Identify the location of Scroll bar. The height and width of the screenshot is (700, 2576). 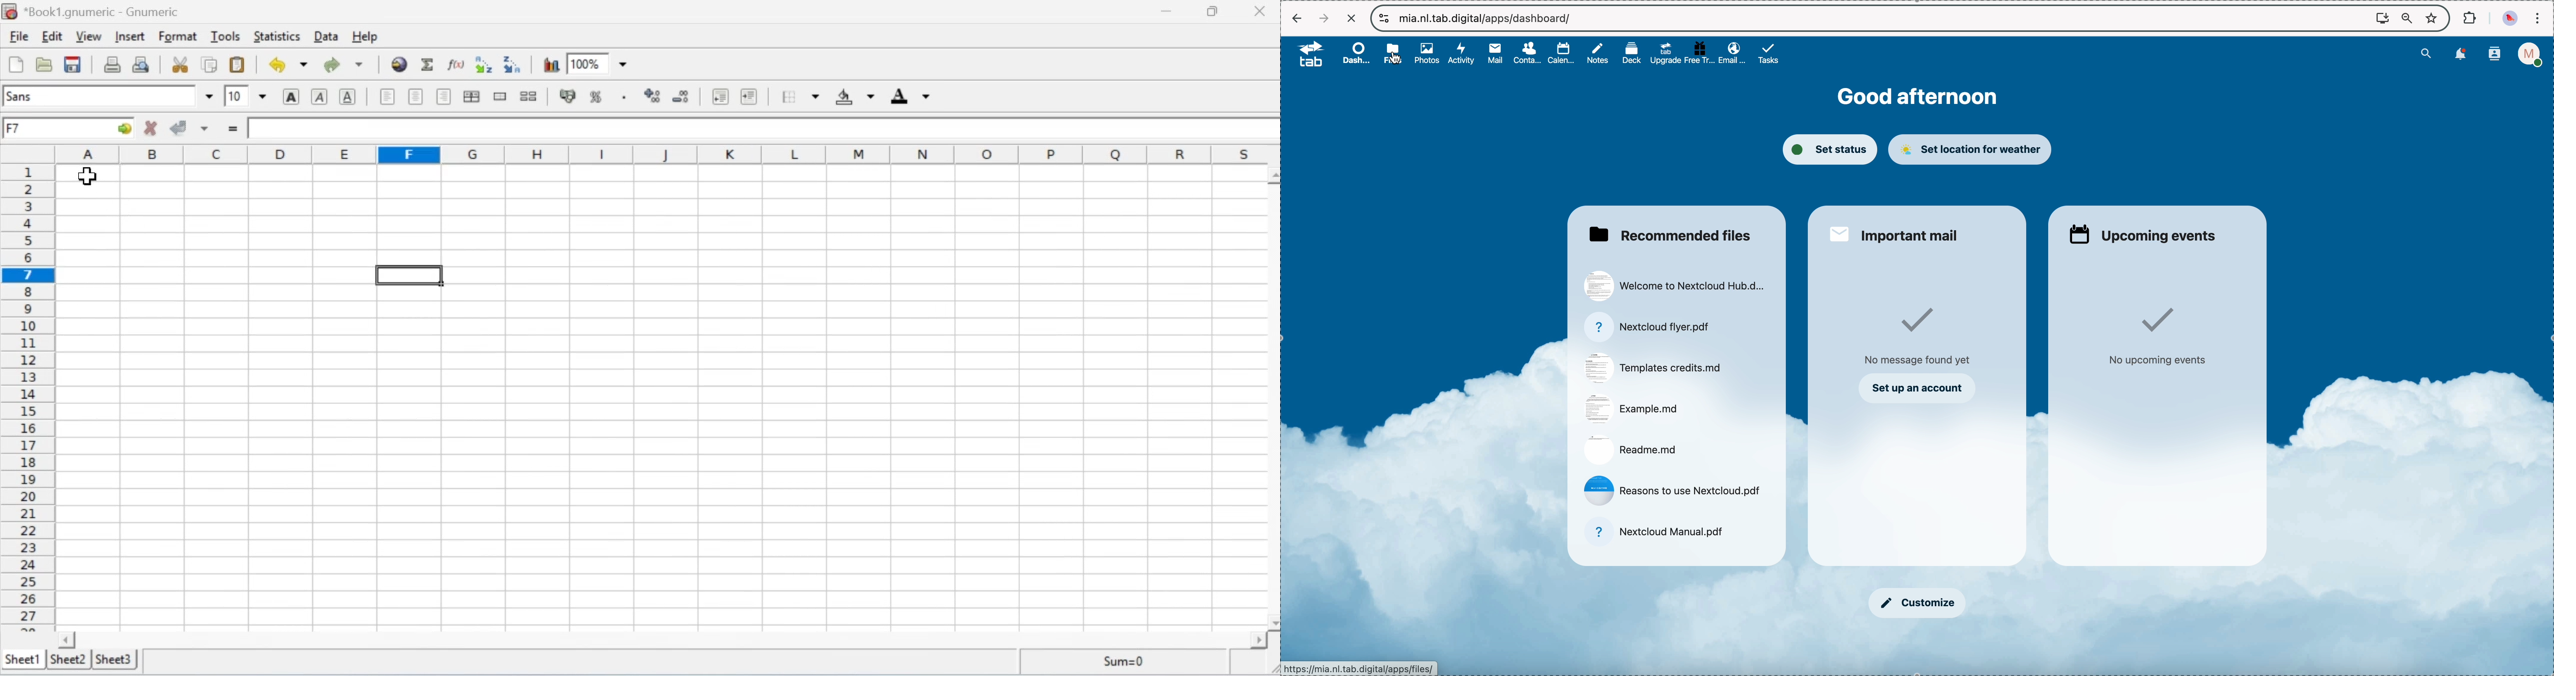
(669, 639).